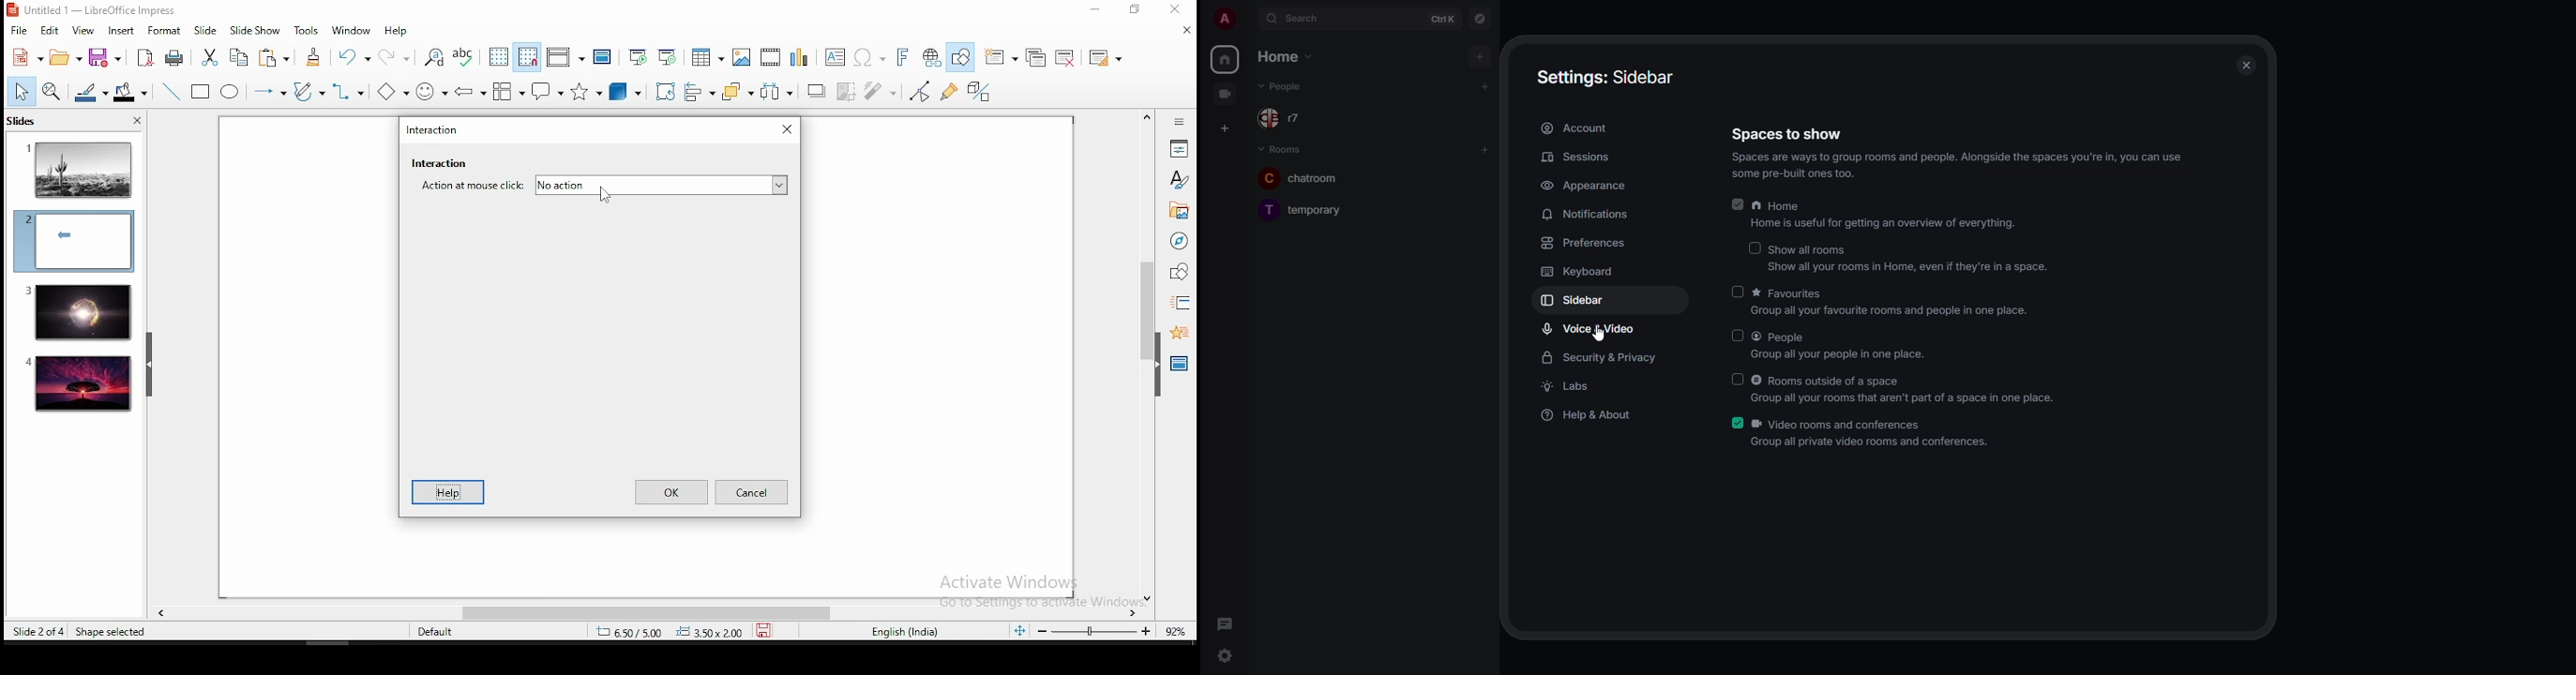 This screenshot has width=2576, height=700. Describe the element at coordinates (1188, 30) in the screenshot. I see `close` at that location.